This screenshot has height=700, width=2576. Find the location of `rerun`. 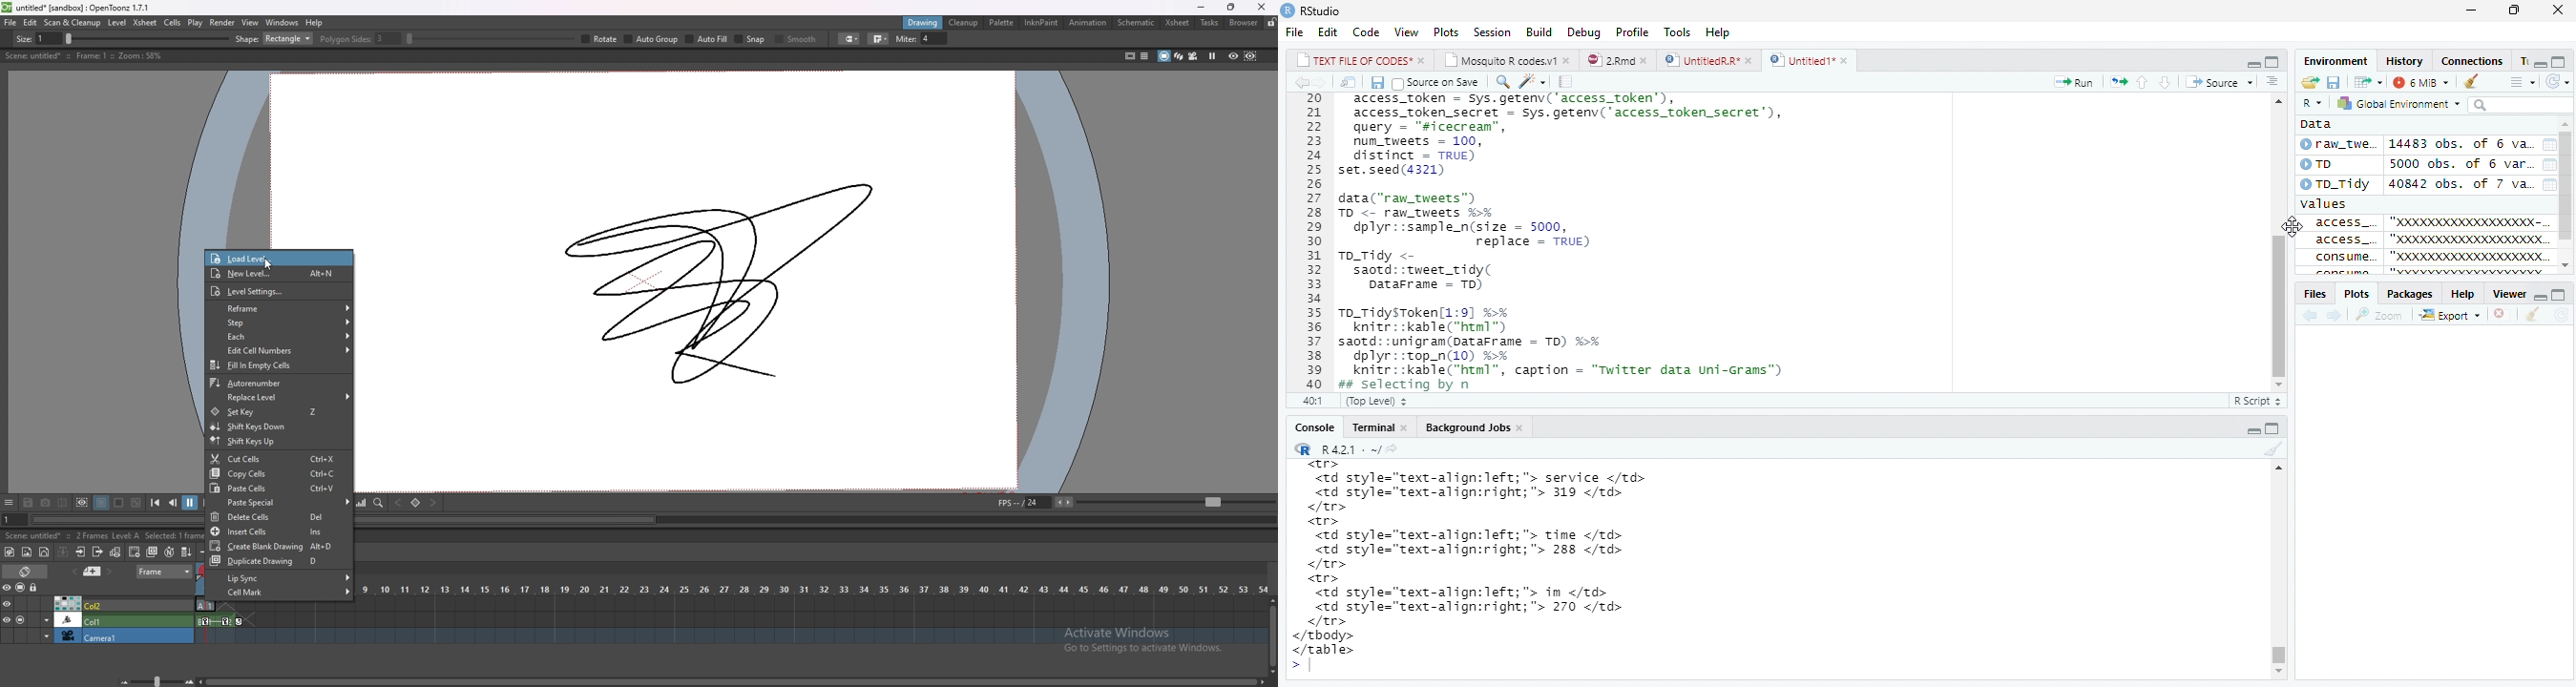

rerun is located at coordinates (2121, 80).